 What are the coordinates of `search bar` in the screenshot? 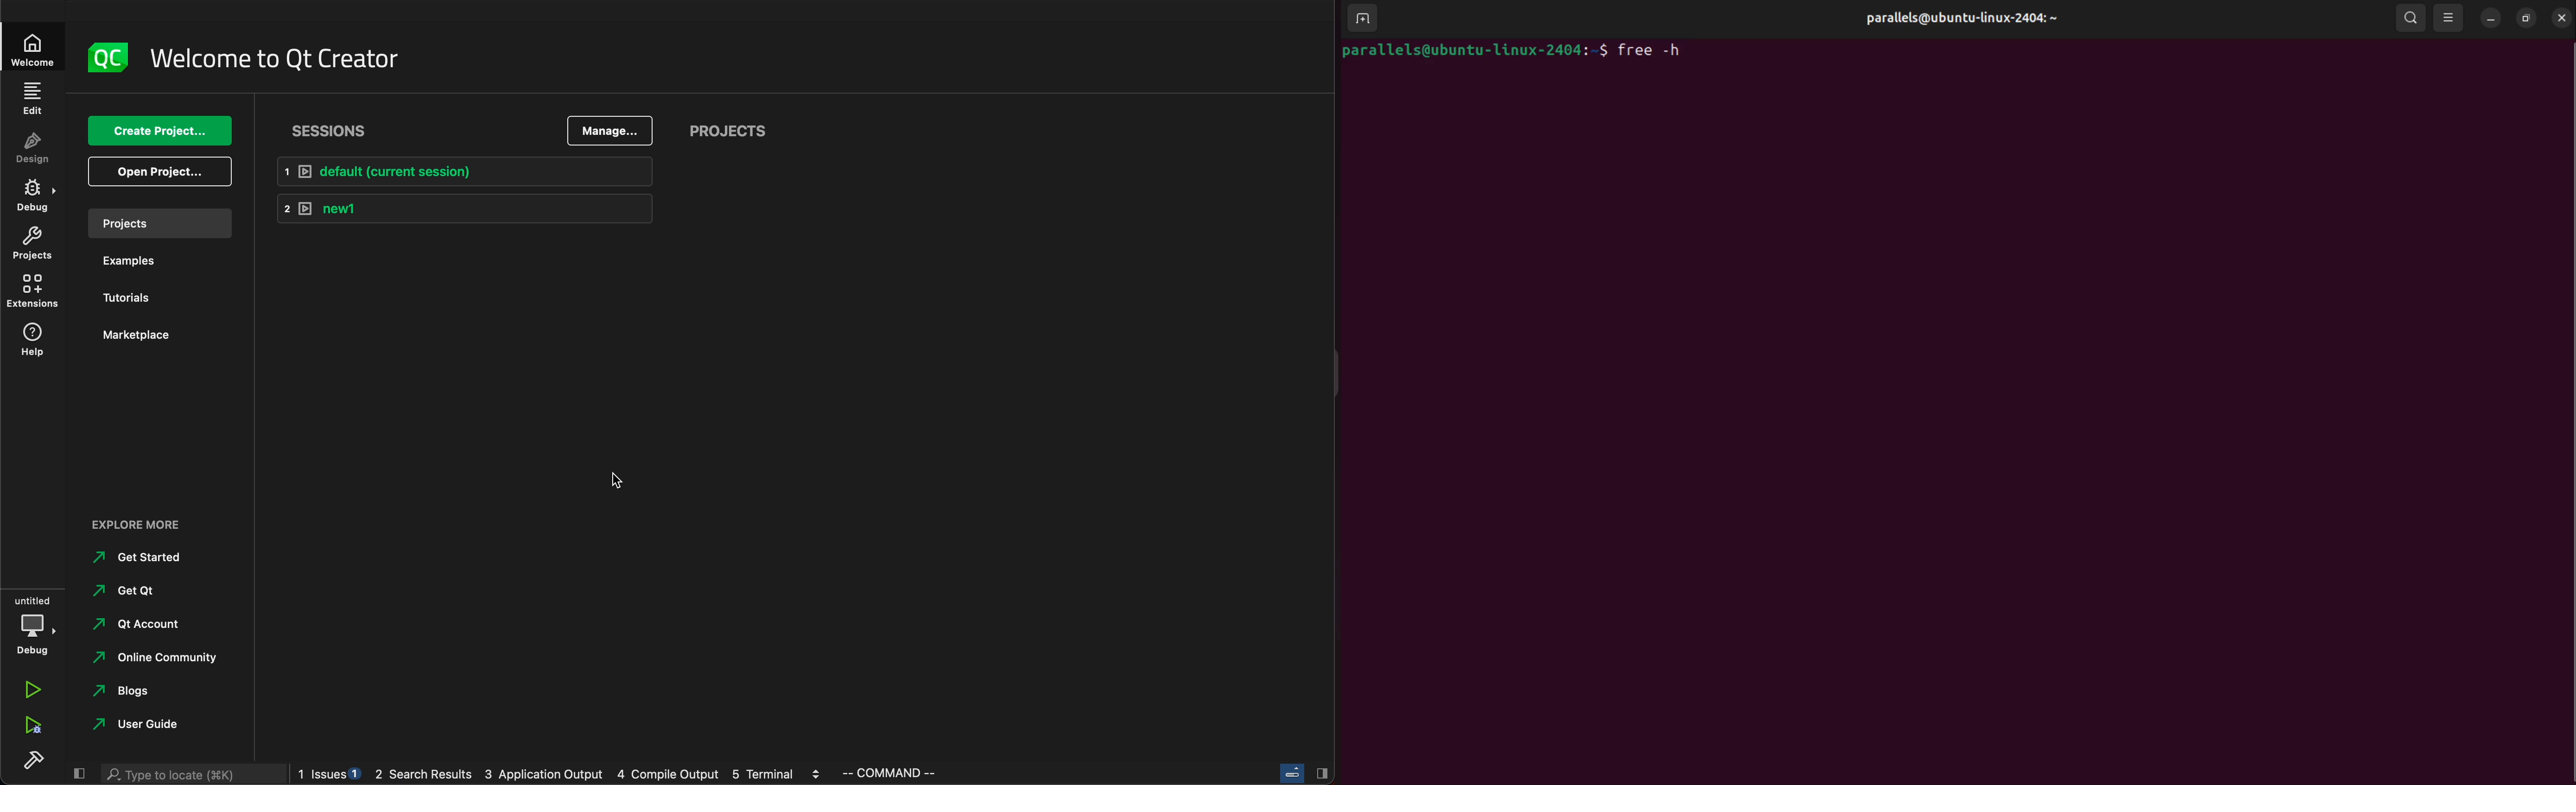 It's located at (189, 774).